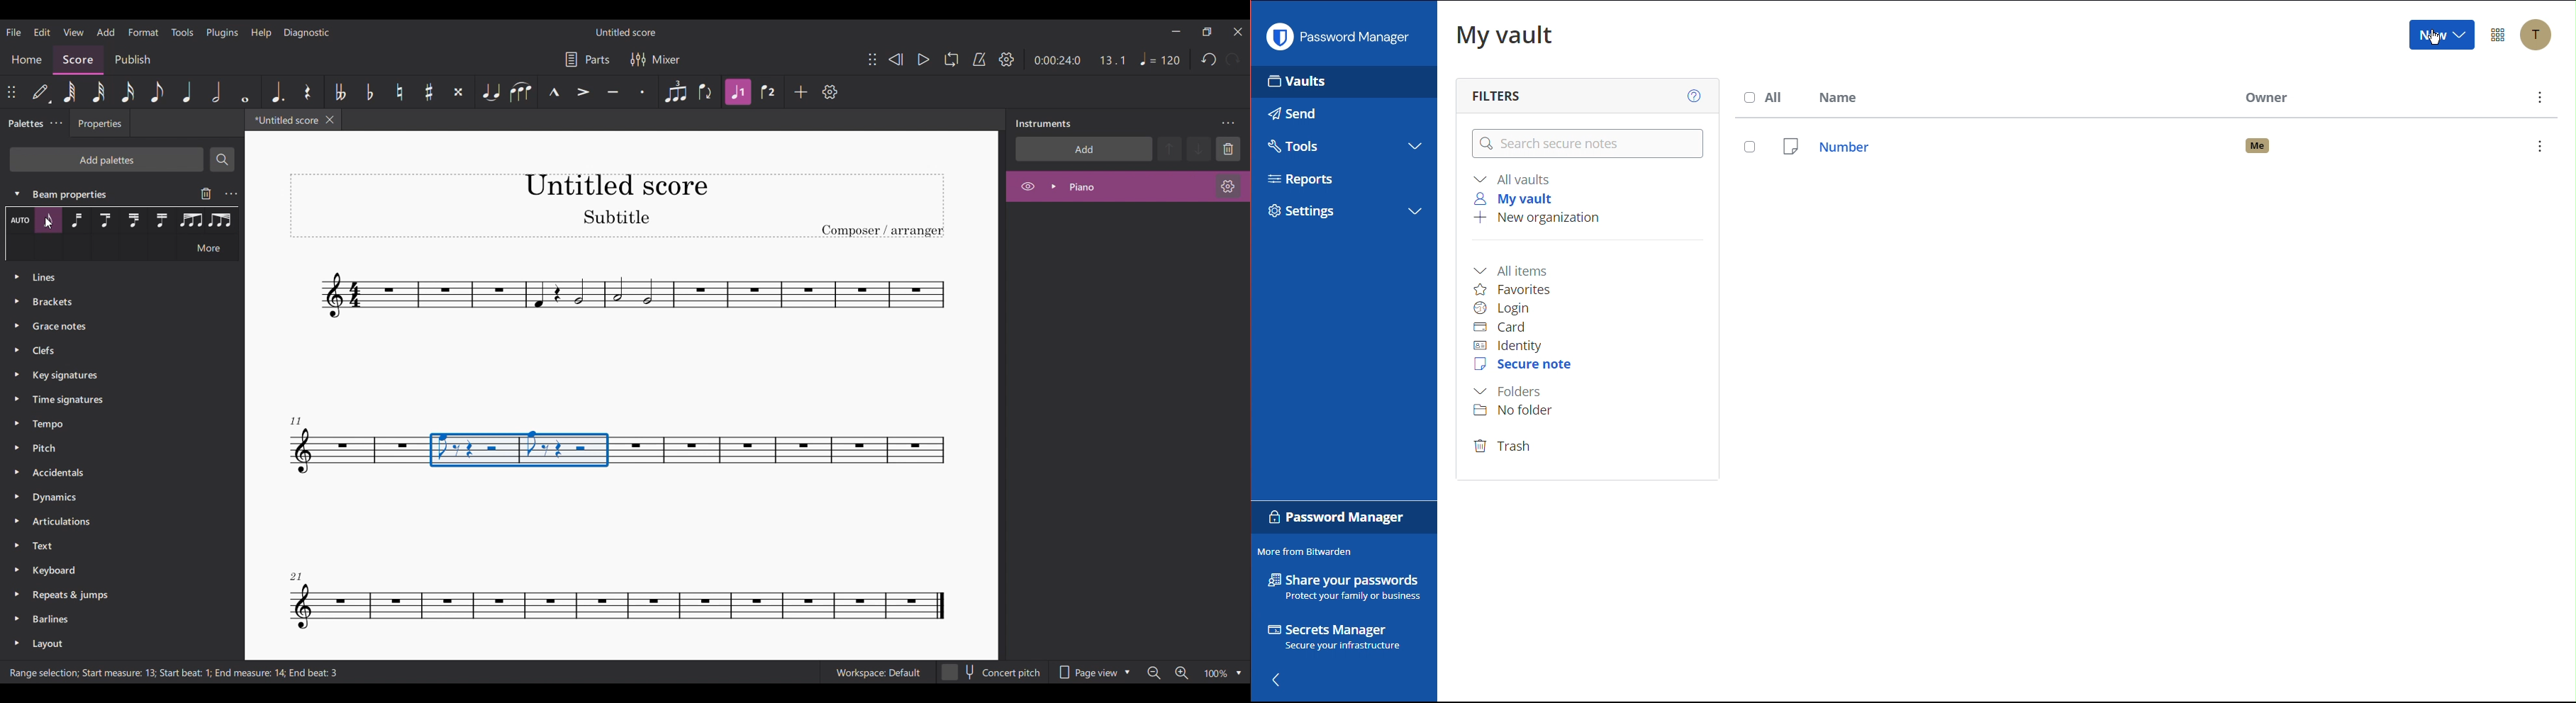  Describe the element at coordinates (1505, 34) in the screenshot. I see `My Vault` at that location.